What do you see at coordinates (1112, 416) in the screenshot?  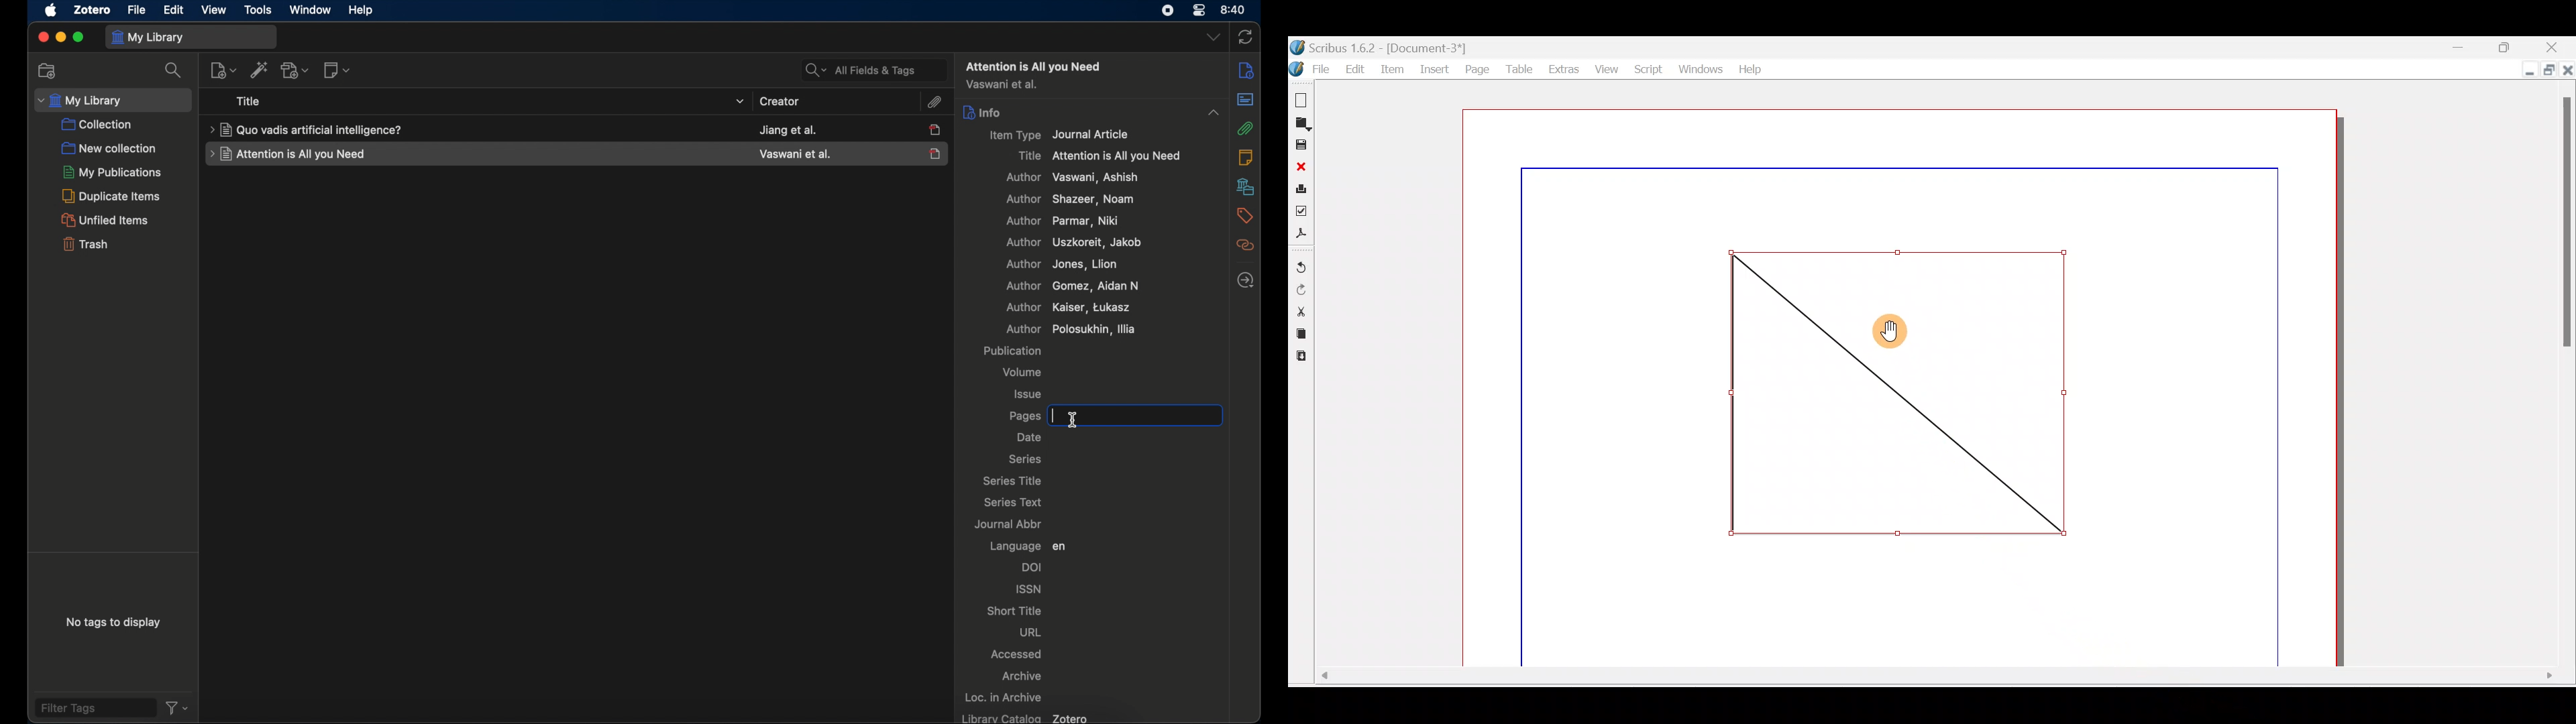 I see `active field` at bounding box center [1112, 416].